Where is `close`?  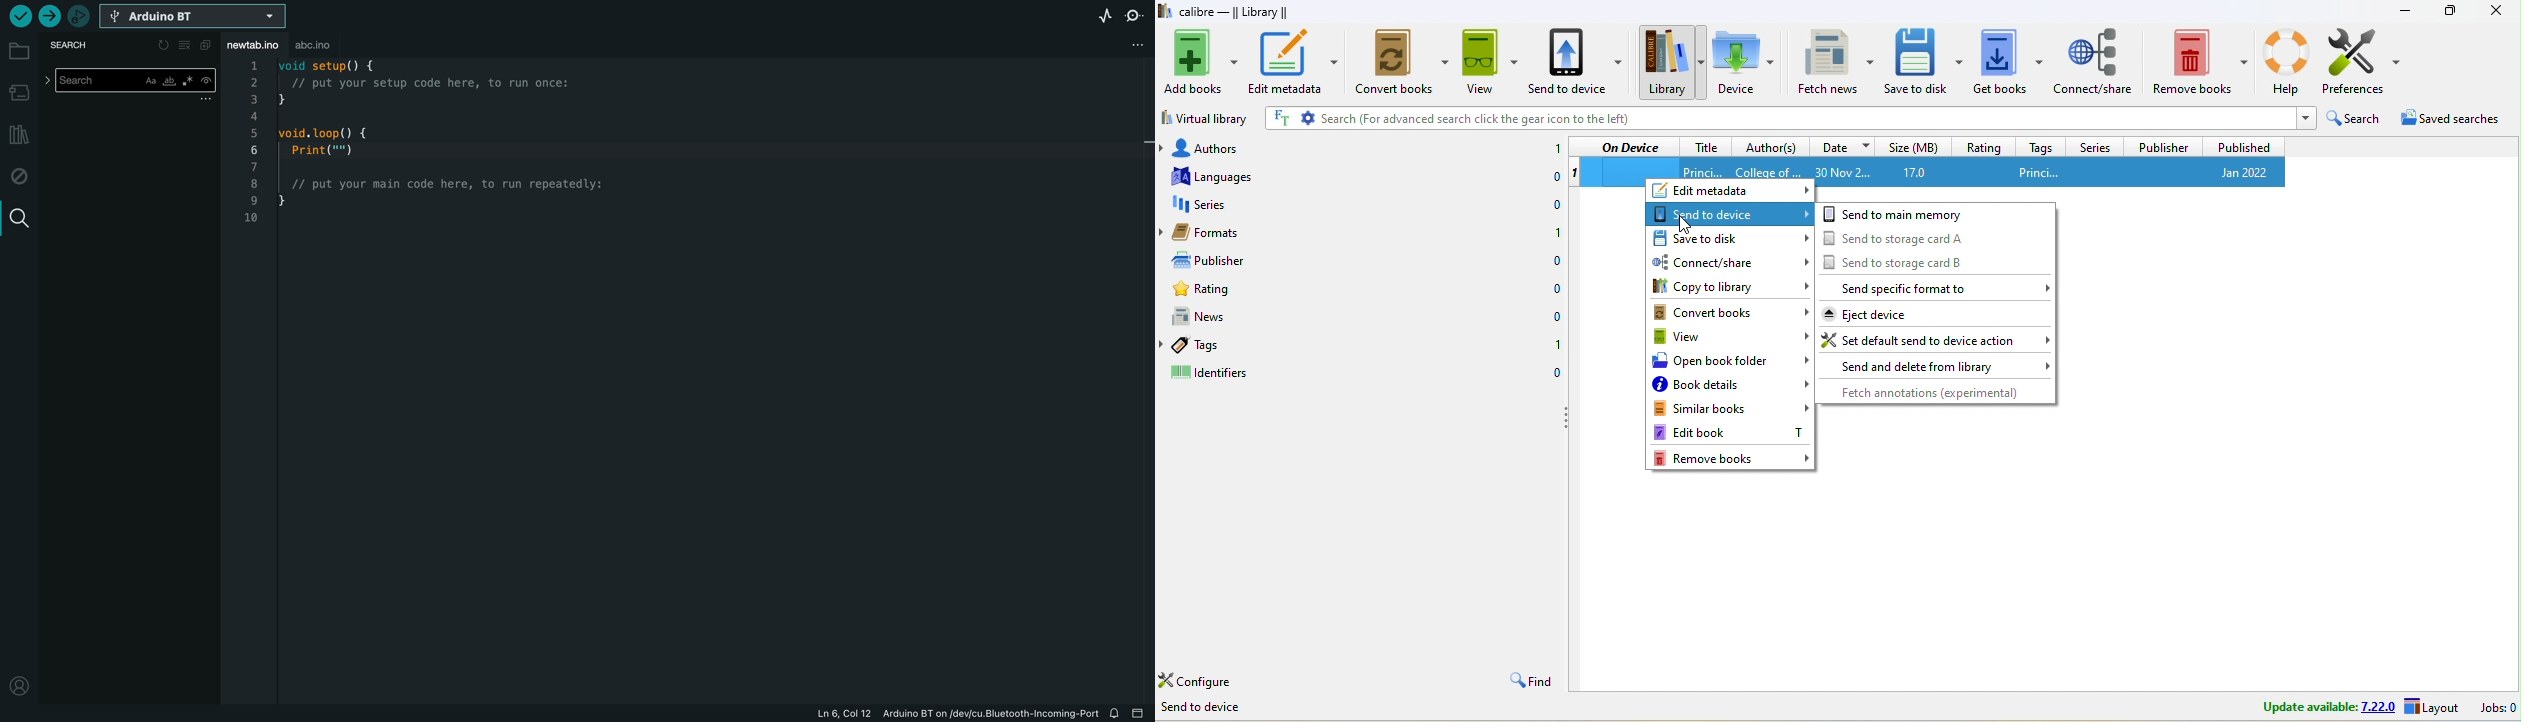 close is located at coordinates (2495, 11).